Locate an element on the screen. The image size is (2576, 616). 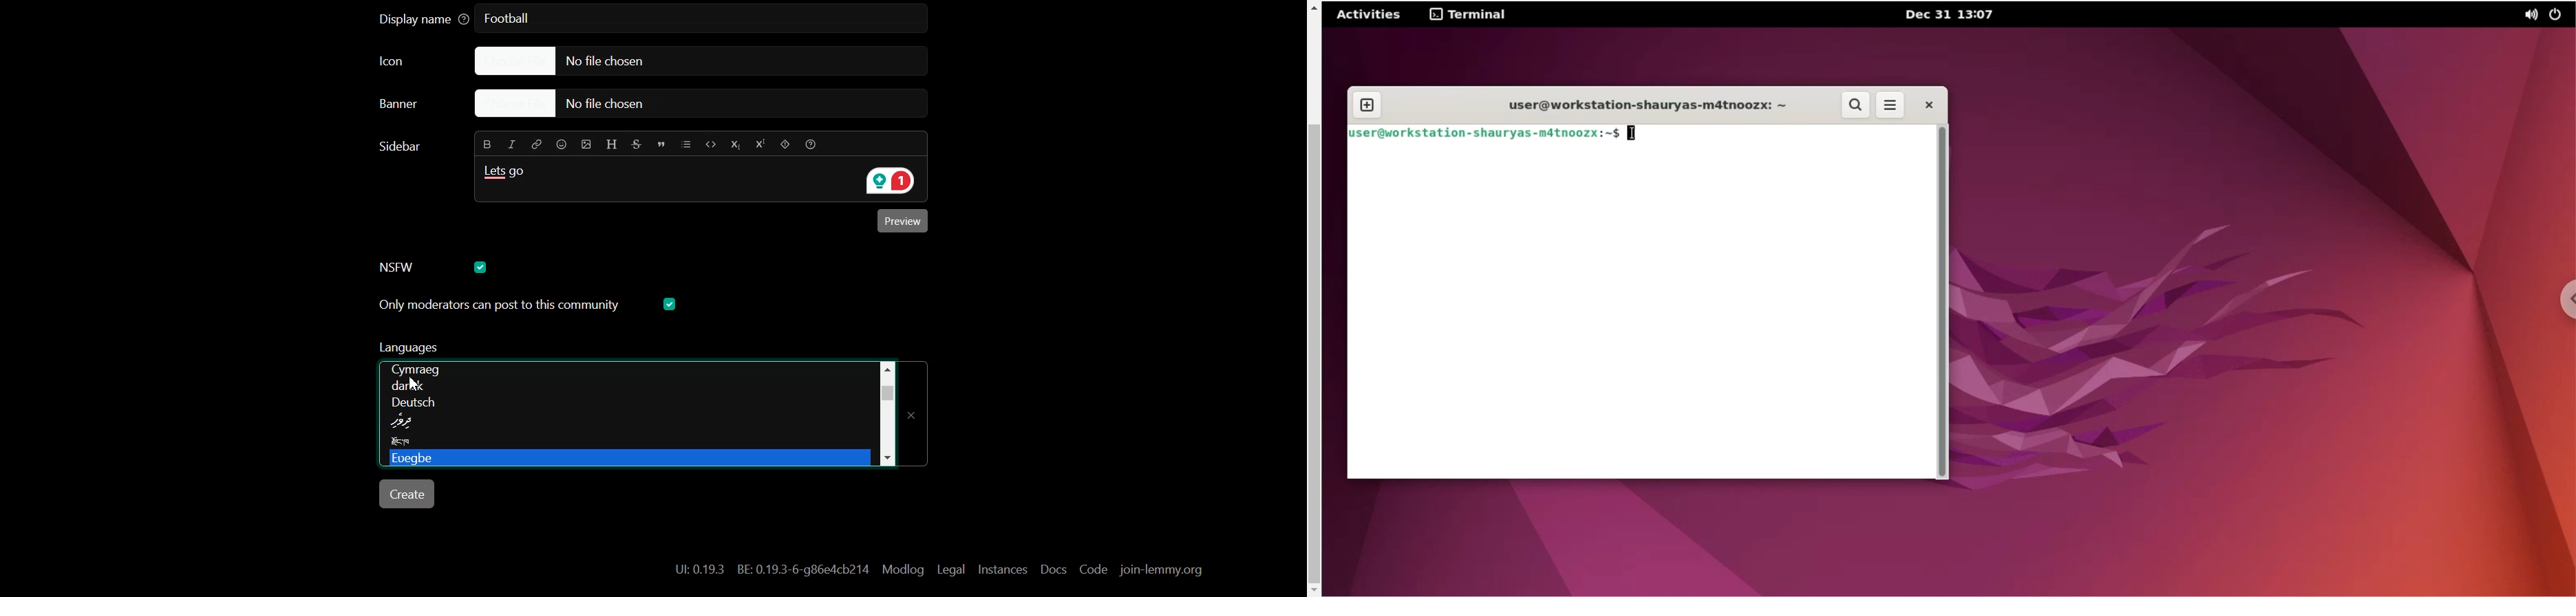
Language is located at coordinates (627, 391).